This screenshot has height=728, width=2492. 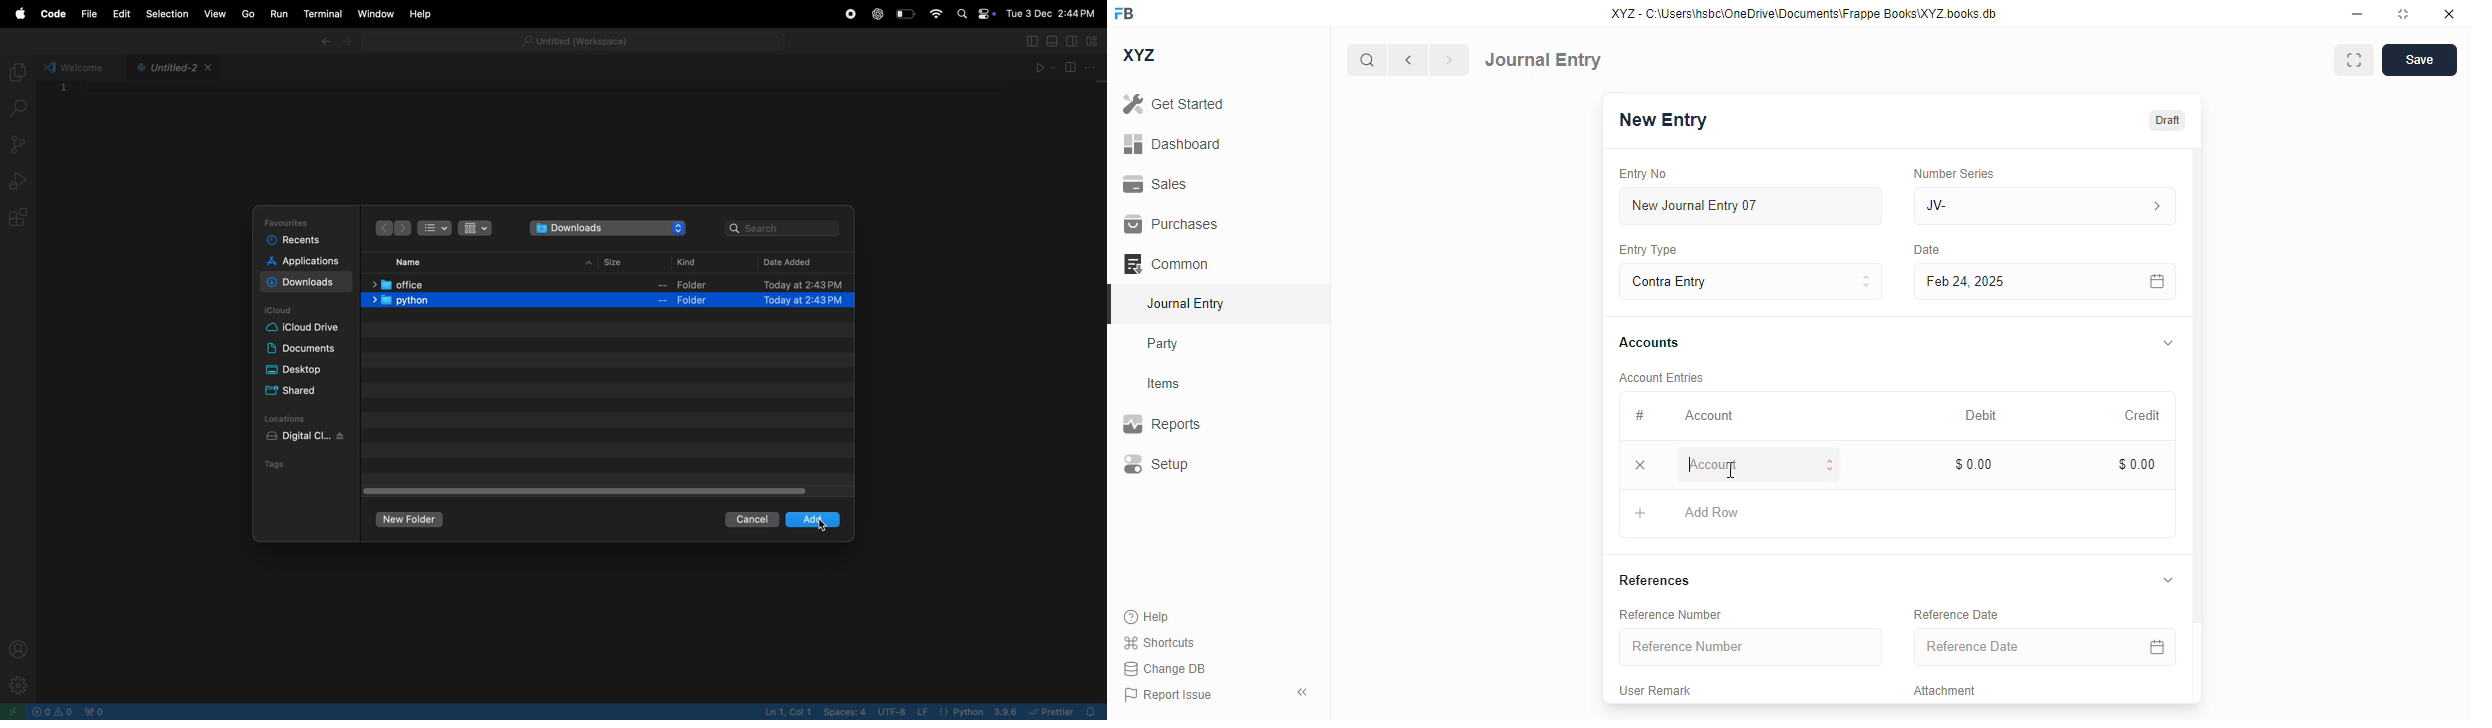 What do you see at coordinates (1366, 60) in the screenshot?
I see `search` at bounding box center [1366, 60].